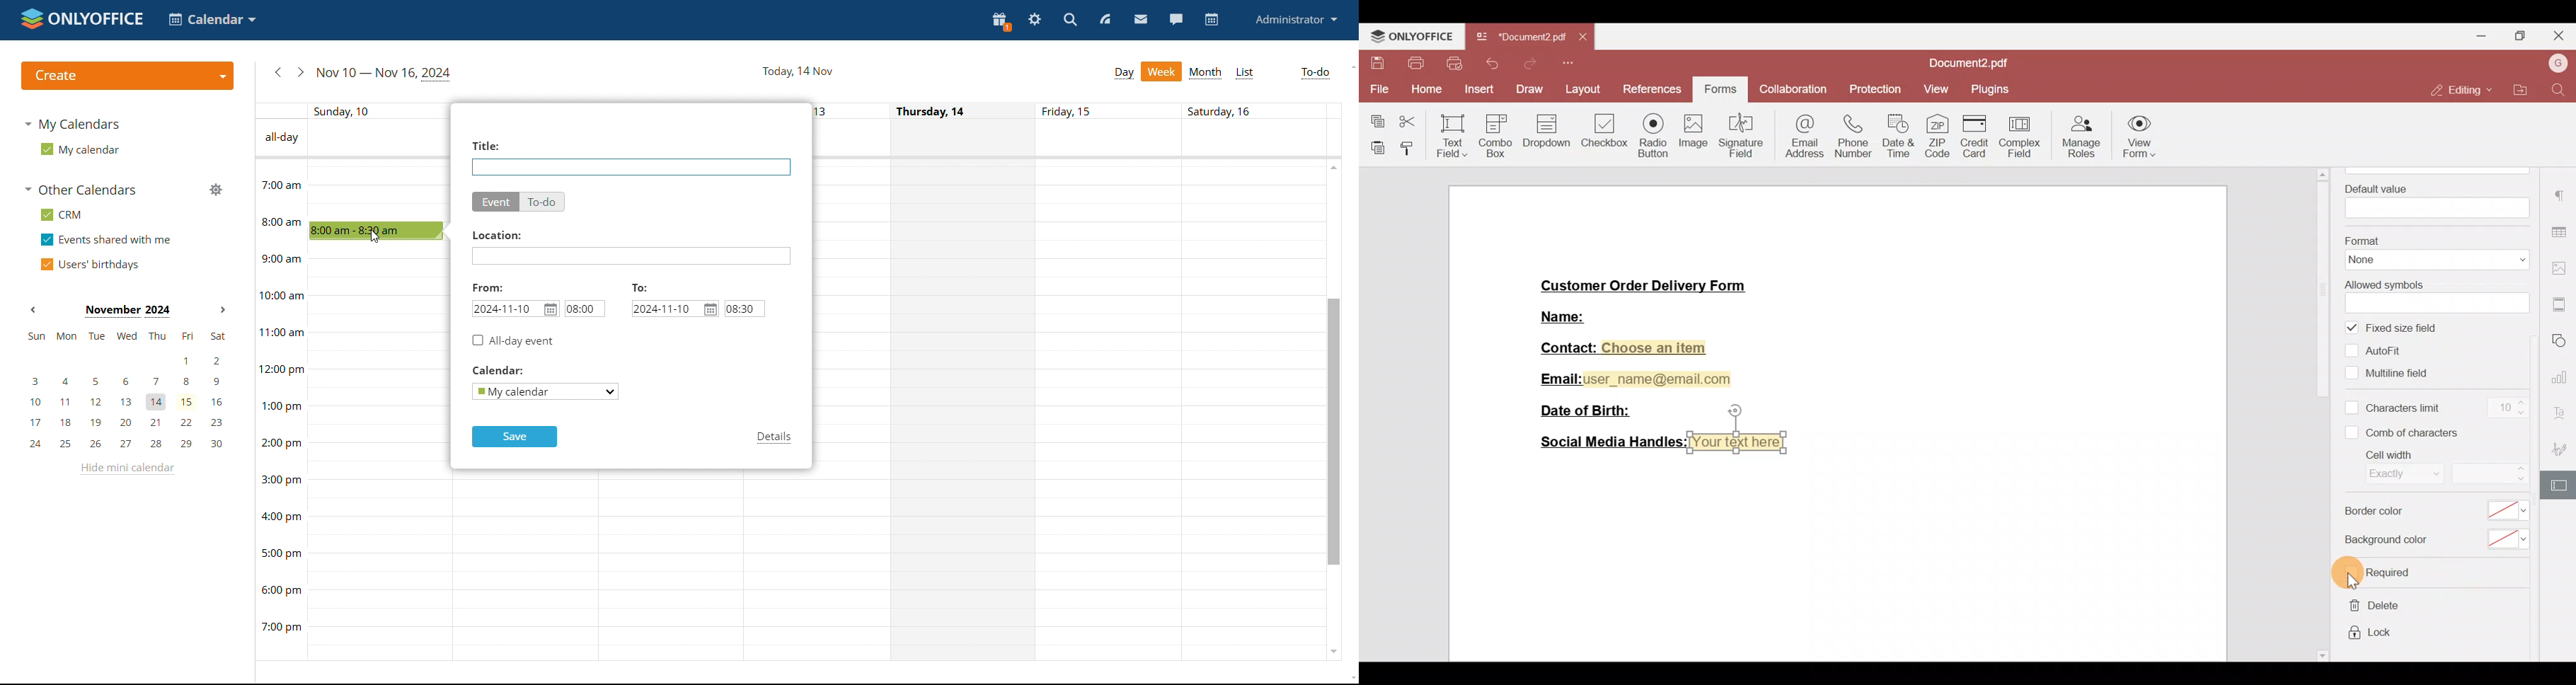 Image resolution: width=2576 pixels, height=700 pixels. What do you see at coordinates (2517, 88) in the screenshot?
I see `Open file location` at bounding box center [2517, 88].